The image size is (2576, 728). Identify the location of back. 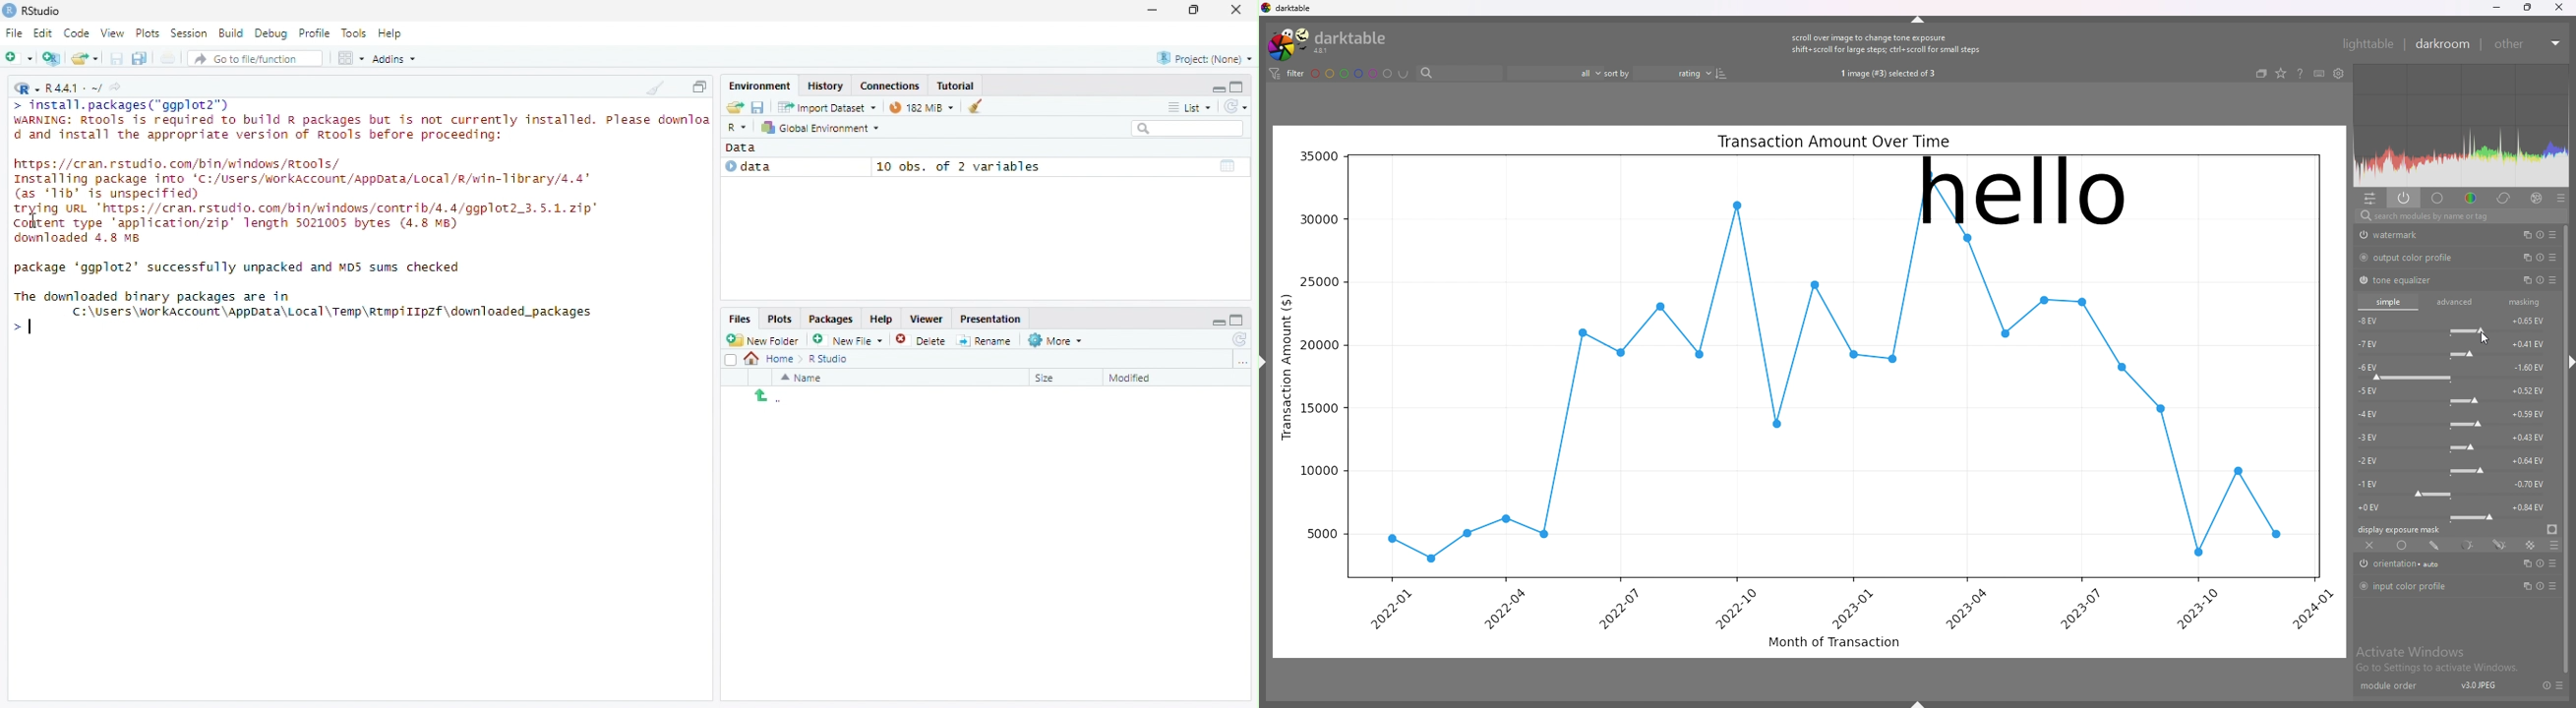
(762, 395).